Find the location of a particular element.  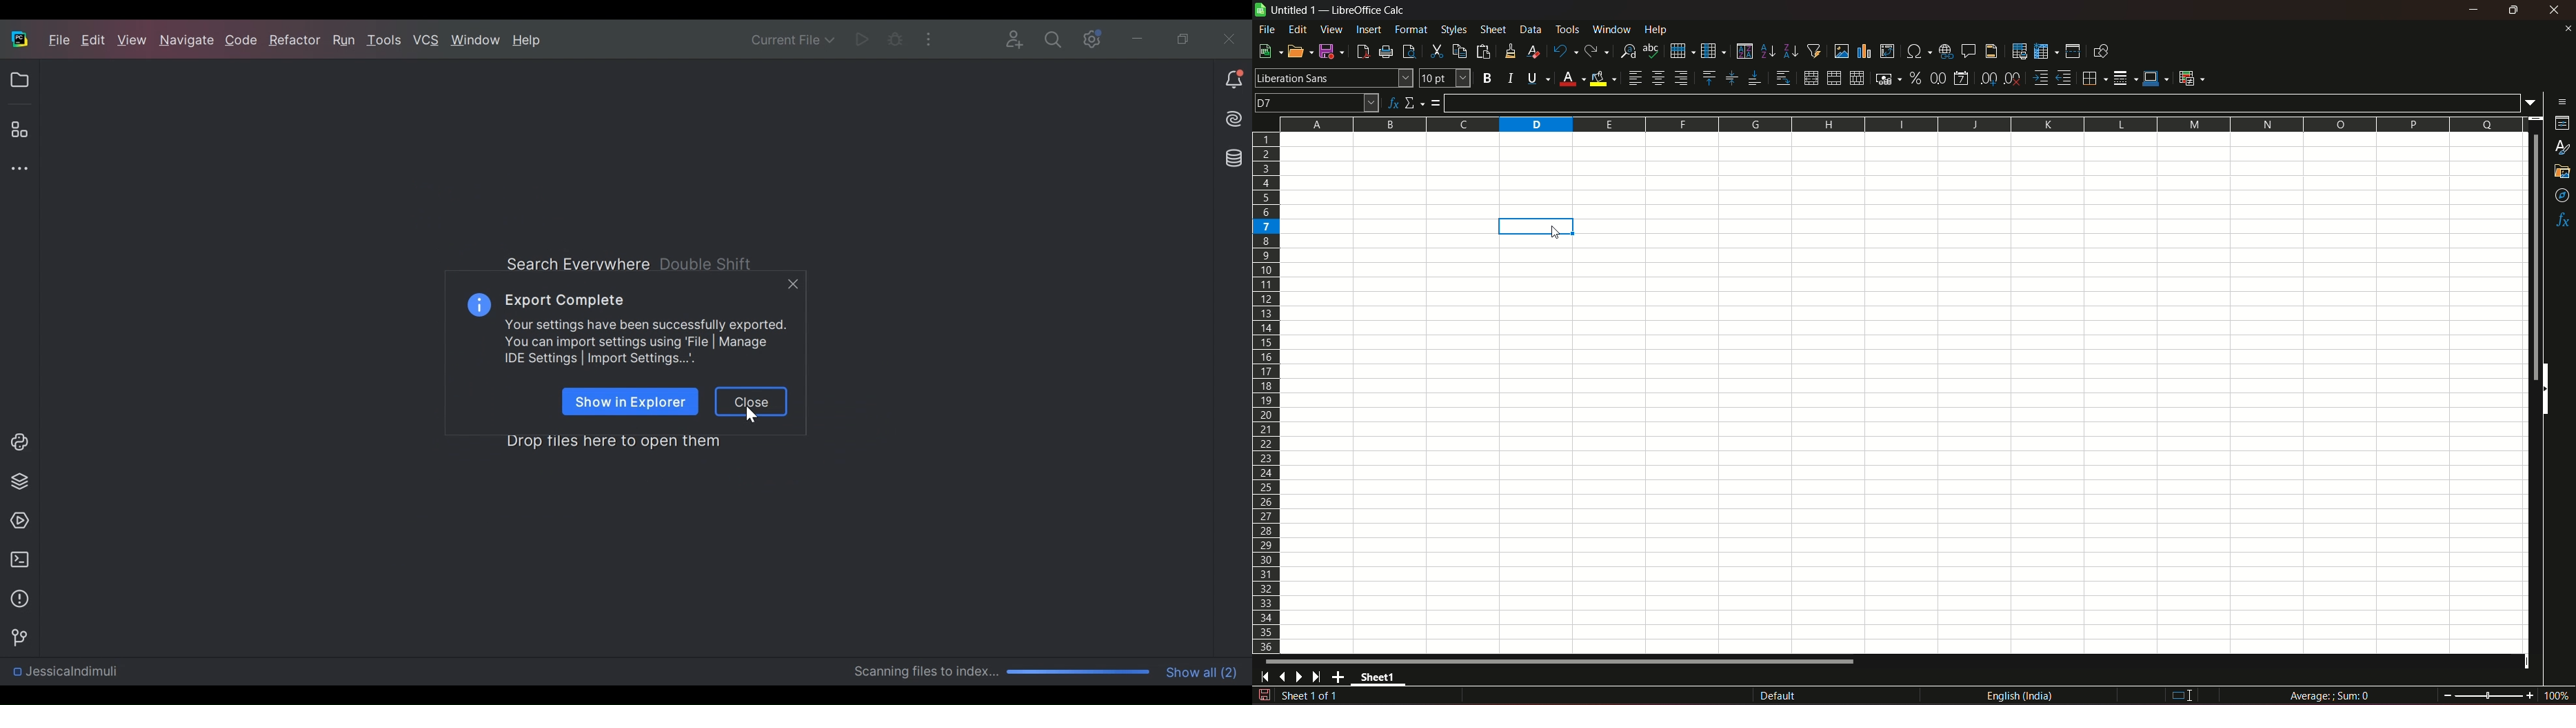

export directly as PDF is located at coordinates (1362, 50).